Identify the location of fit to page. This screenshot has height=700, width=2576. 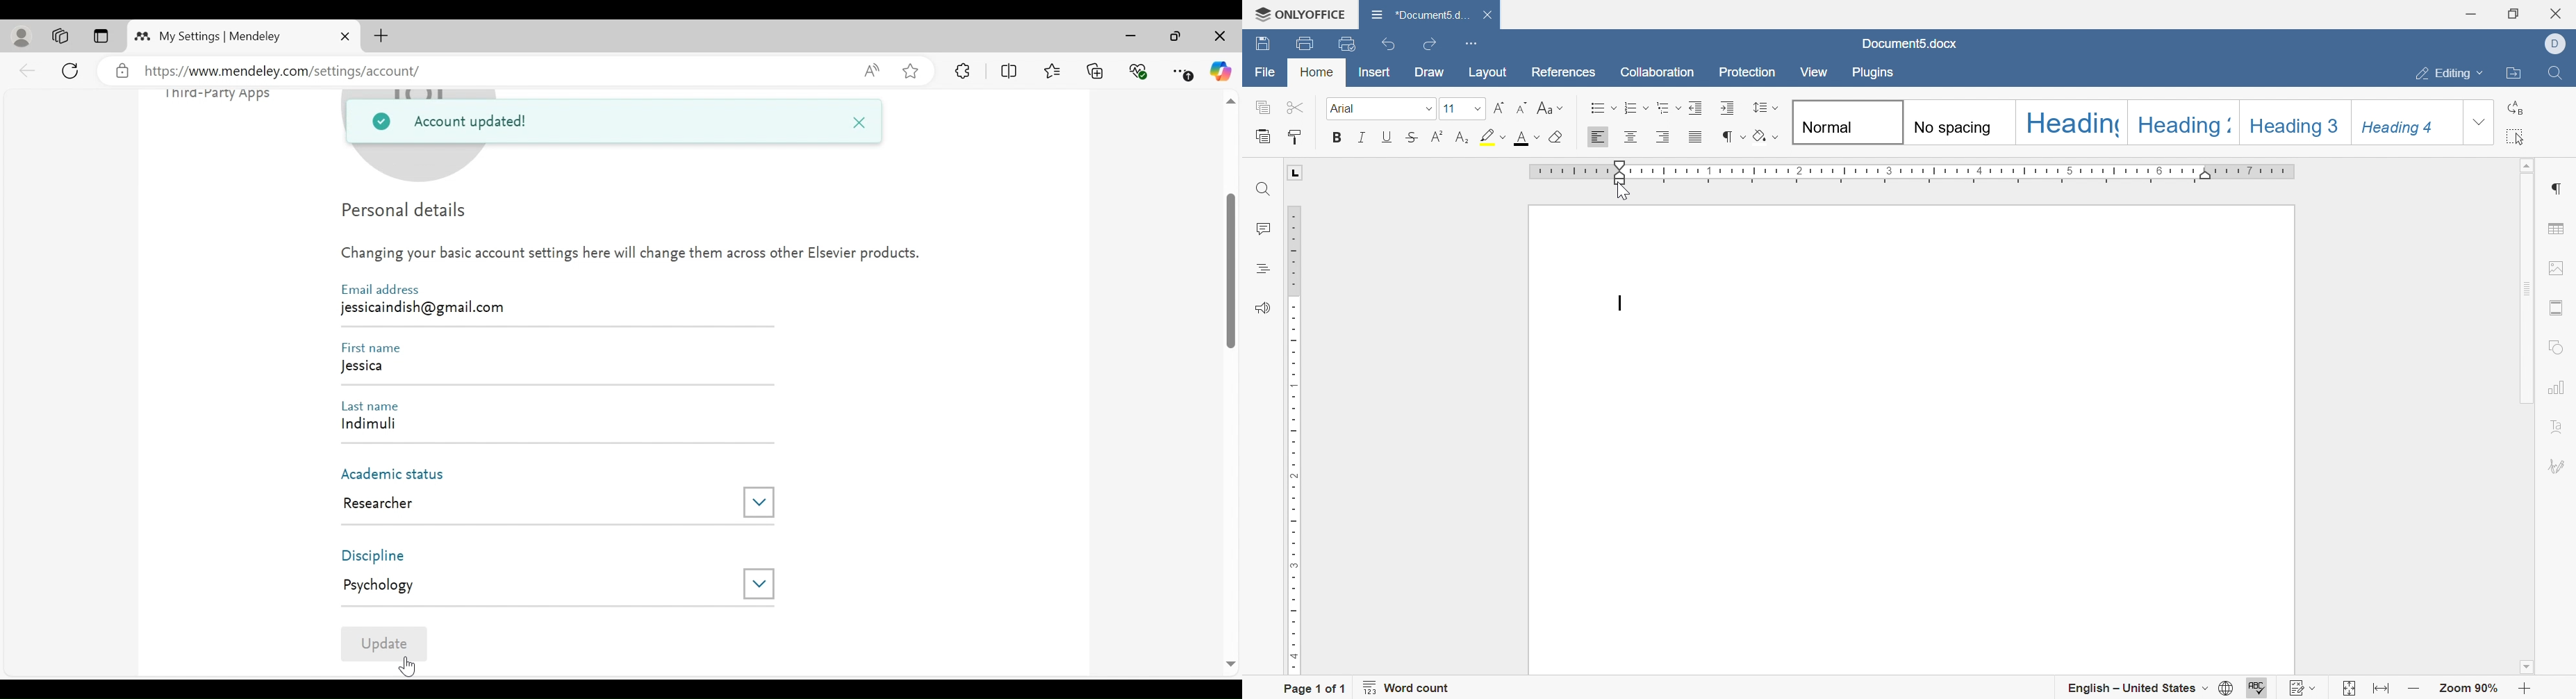
(2346, 689).